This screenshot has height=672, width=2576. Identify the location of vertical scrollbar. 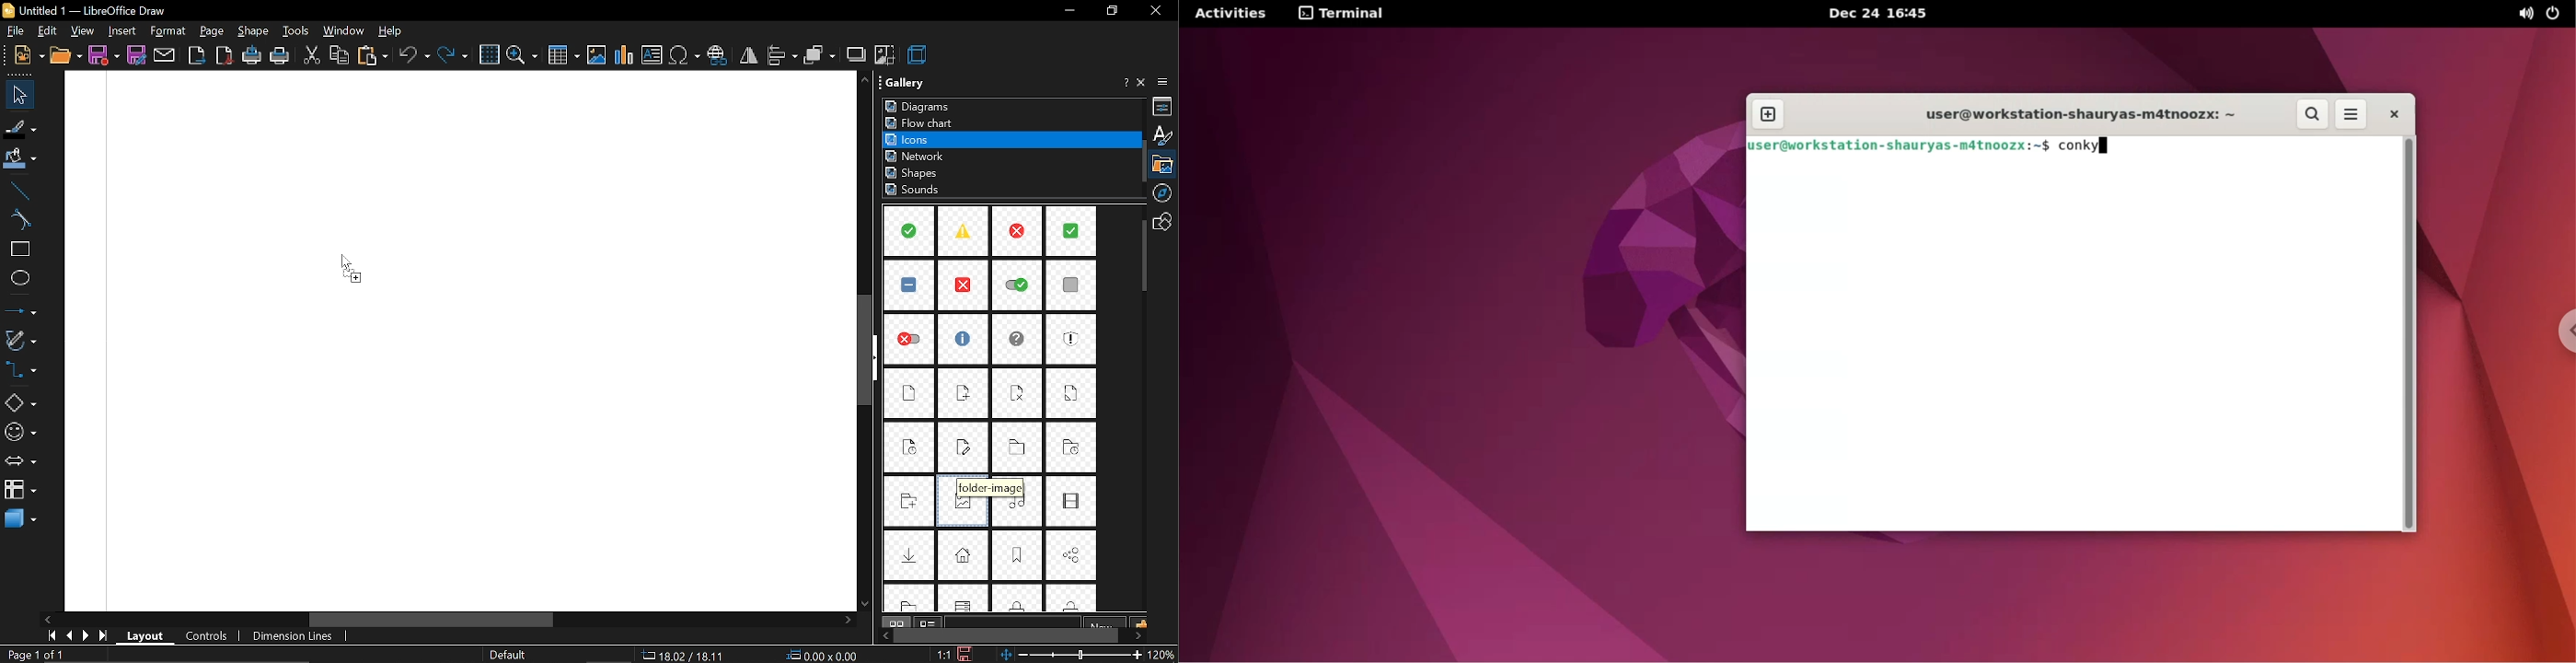
(869, 354).